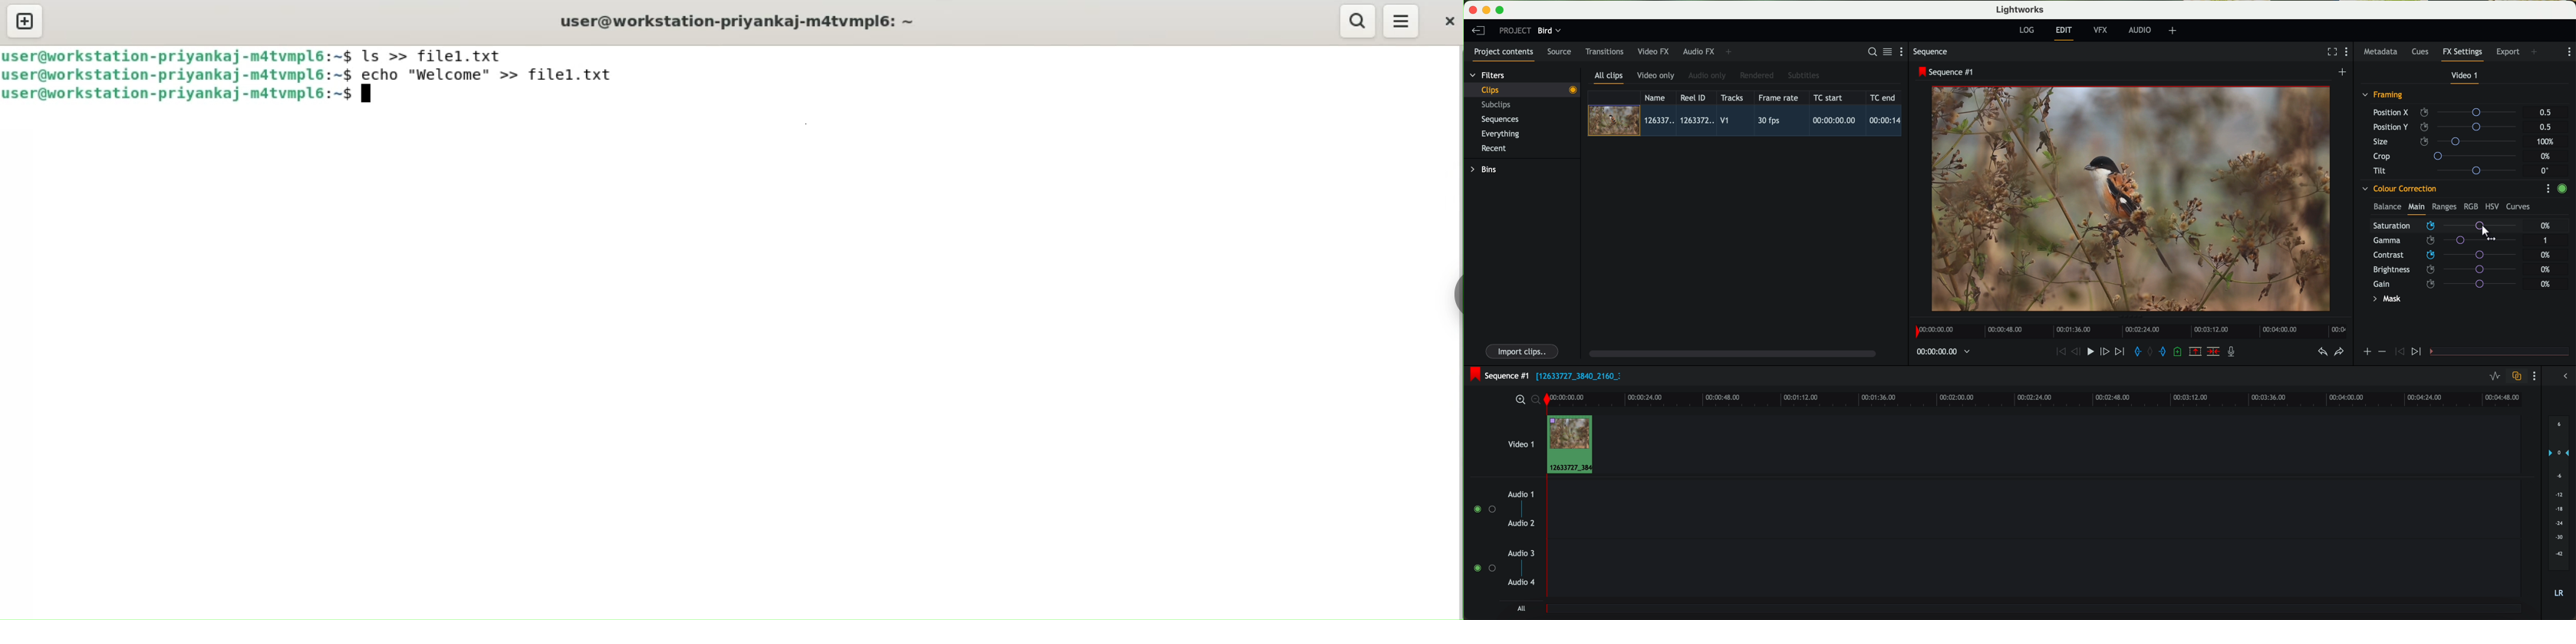 This screenshot has width=2576, height=644. Describe the element at coordinates (2057, 398) in the screenshot. I see `timeline` at that location.